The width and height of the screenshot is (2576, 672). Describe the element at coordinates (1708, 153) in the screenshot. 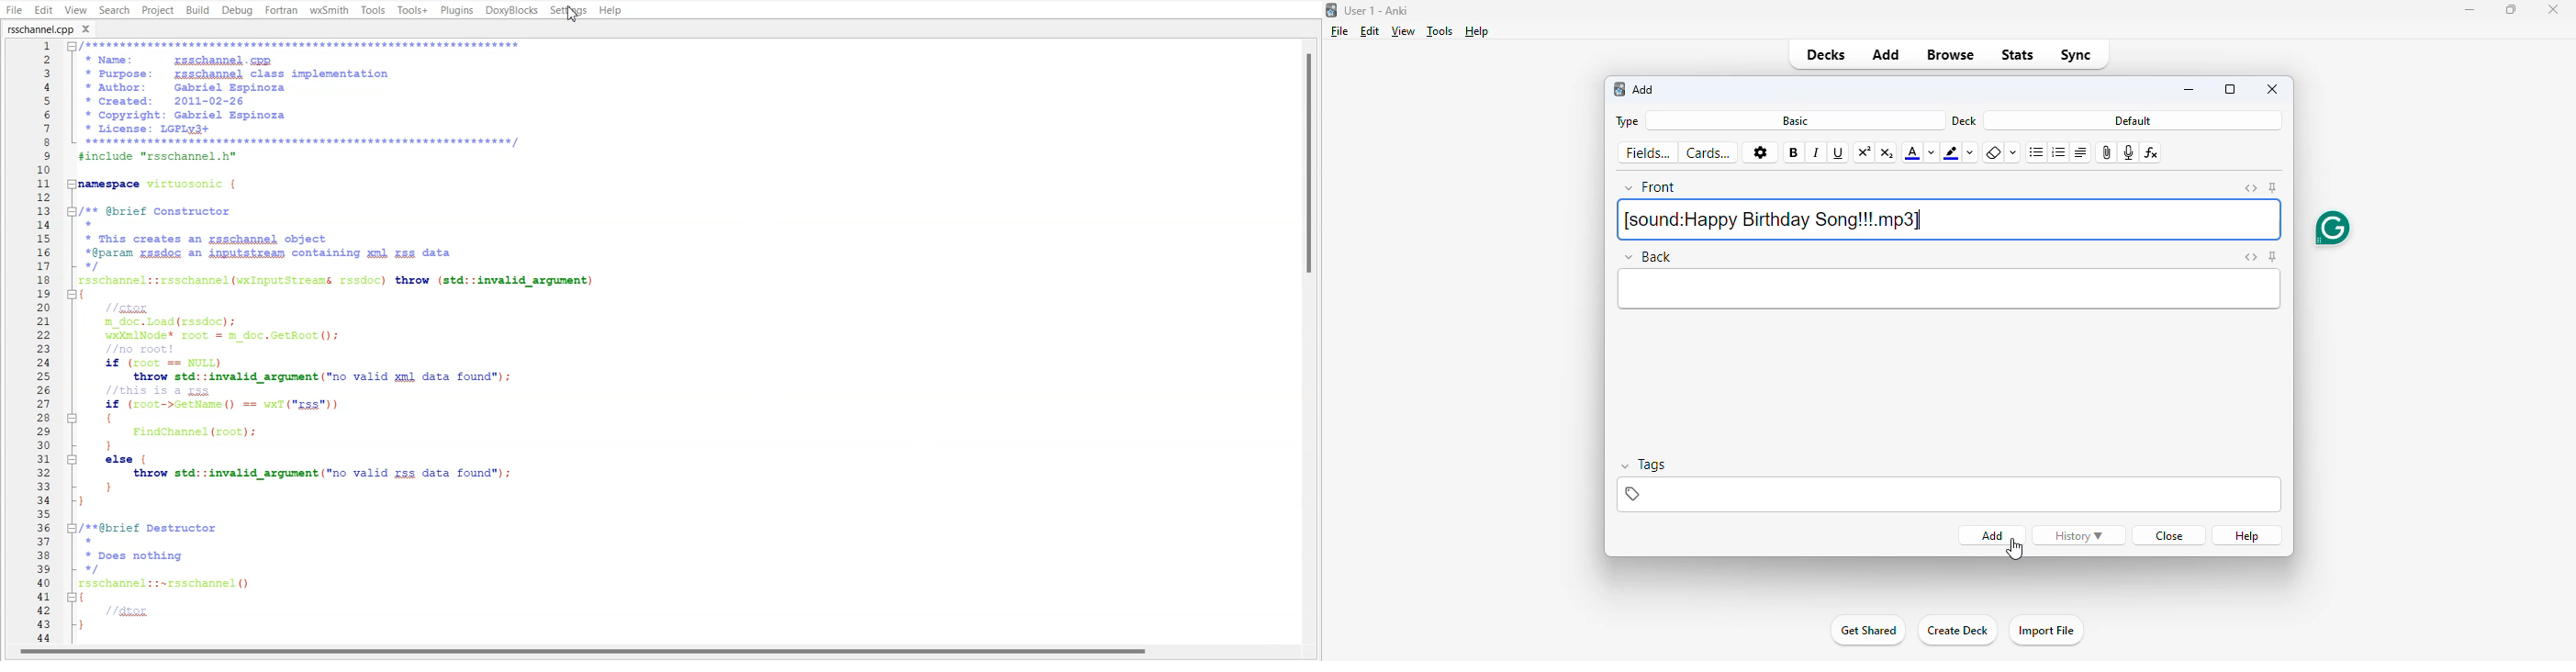

I see `cards` at that location.